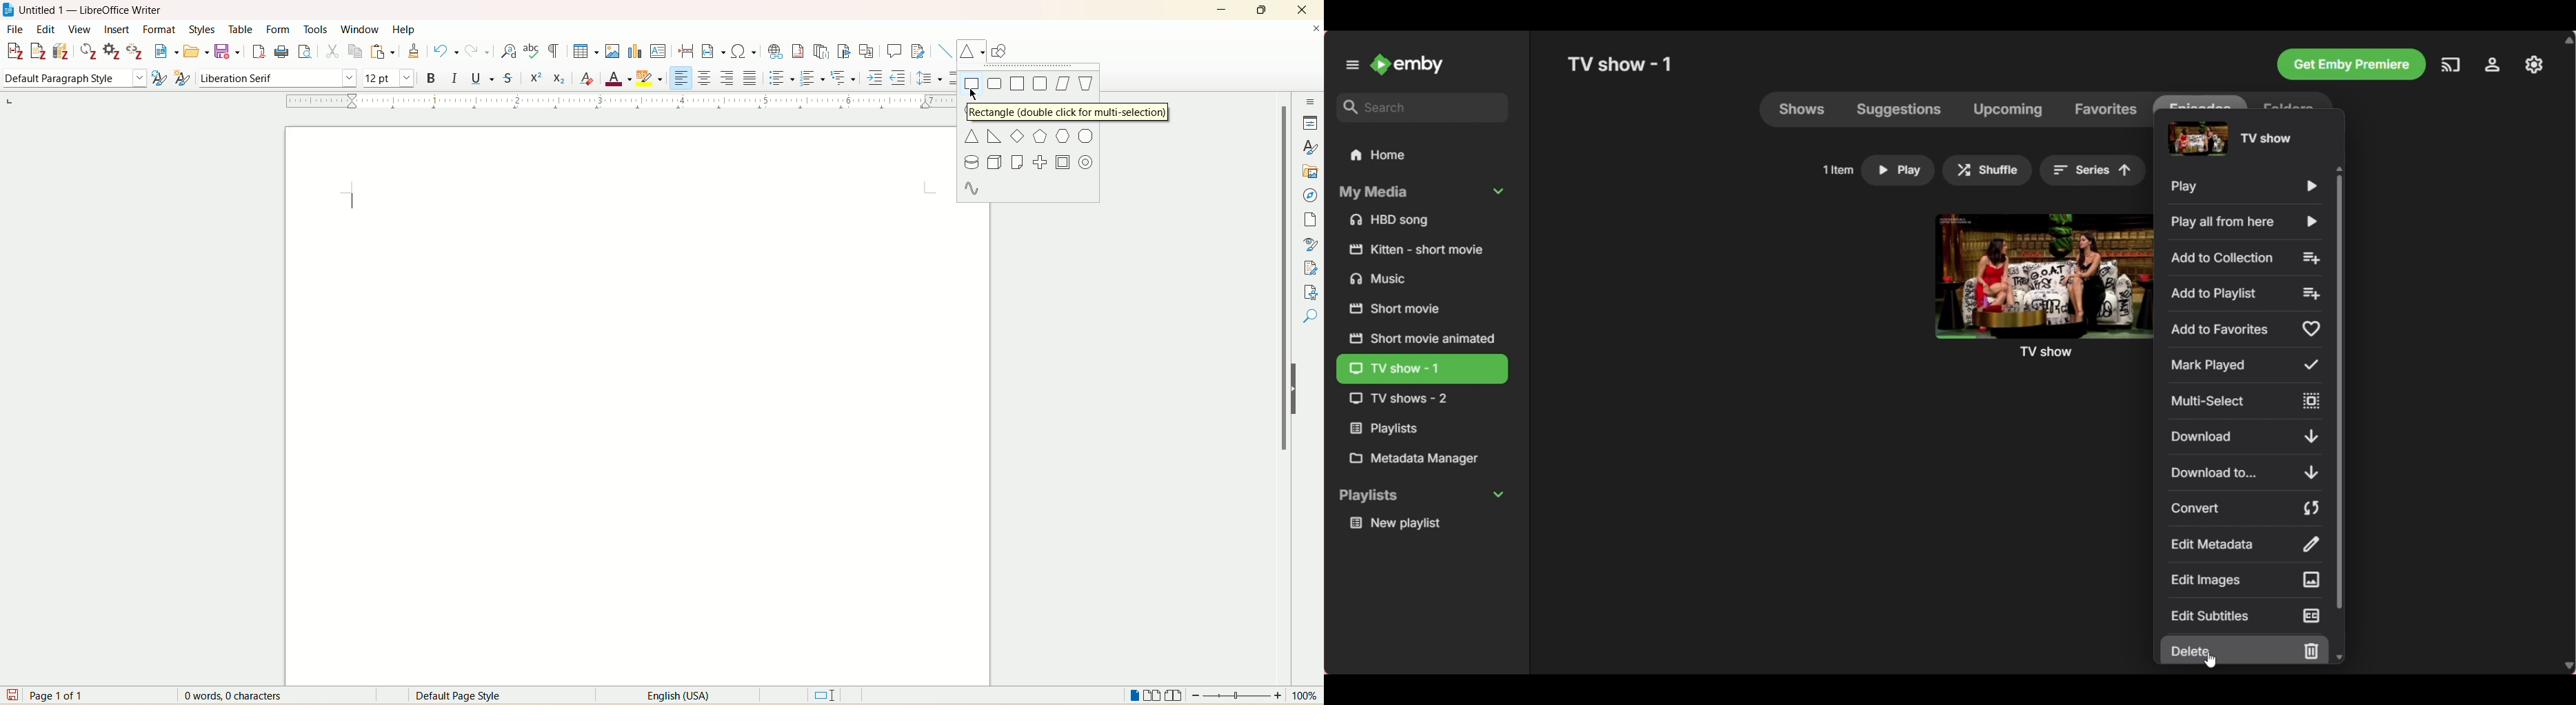 This screenshot has width=2576, height=728. I want to click on insert bookmark, so click(846, 52).